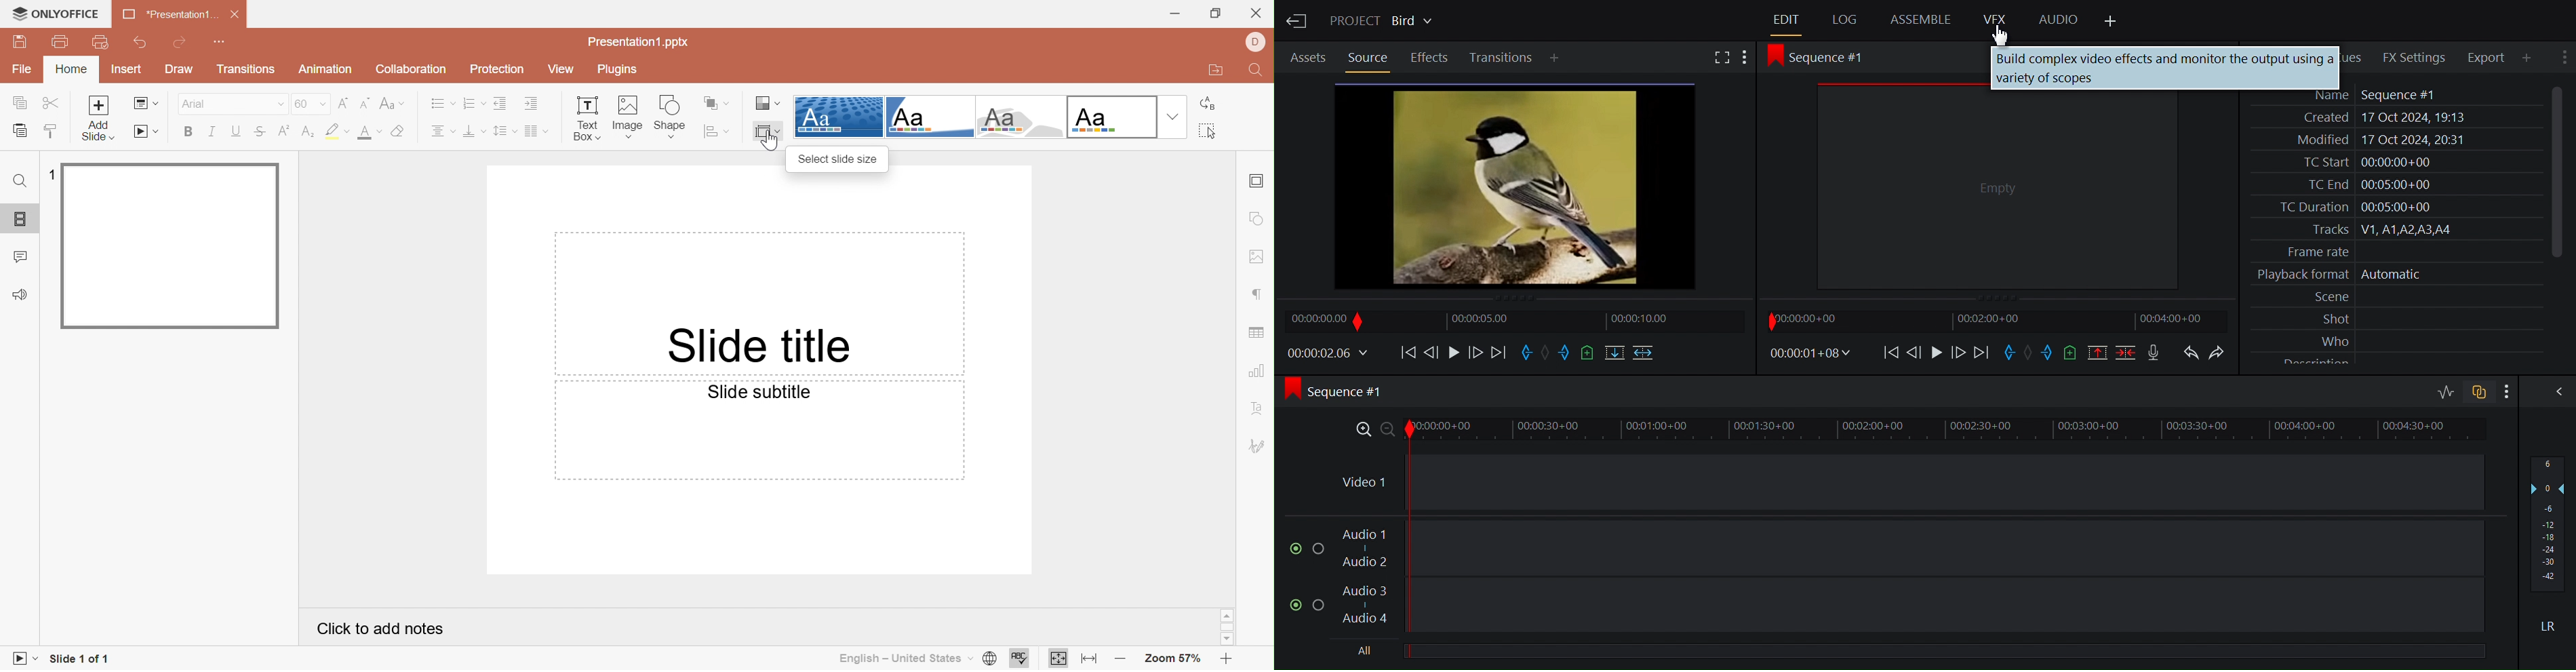 Image resolution: width=2576 pixels, height=672 pixels. I want to click on Bullets, so click(443, 102).